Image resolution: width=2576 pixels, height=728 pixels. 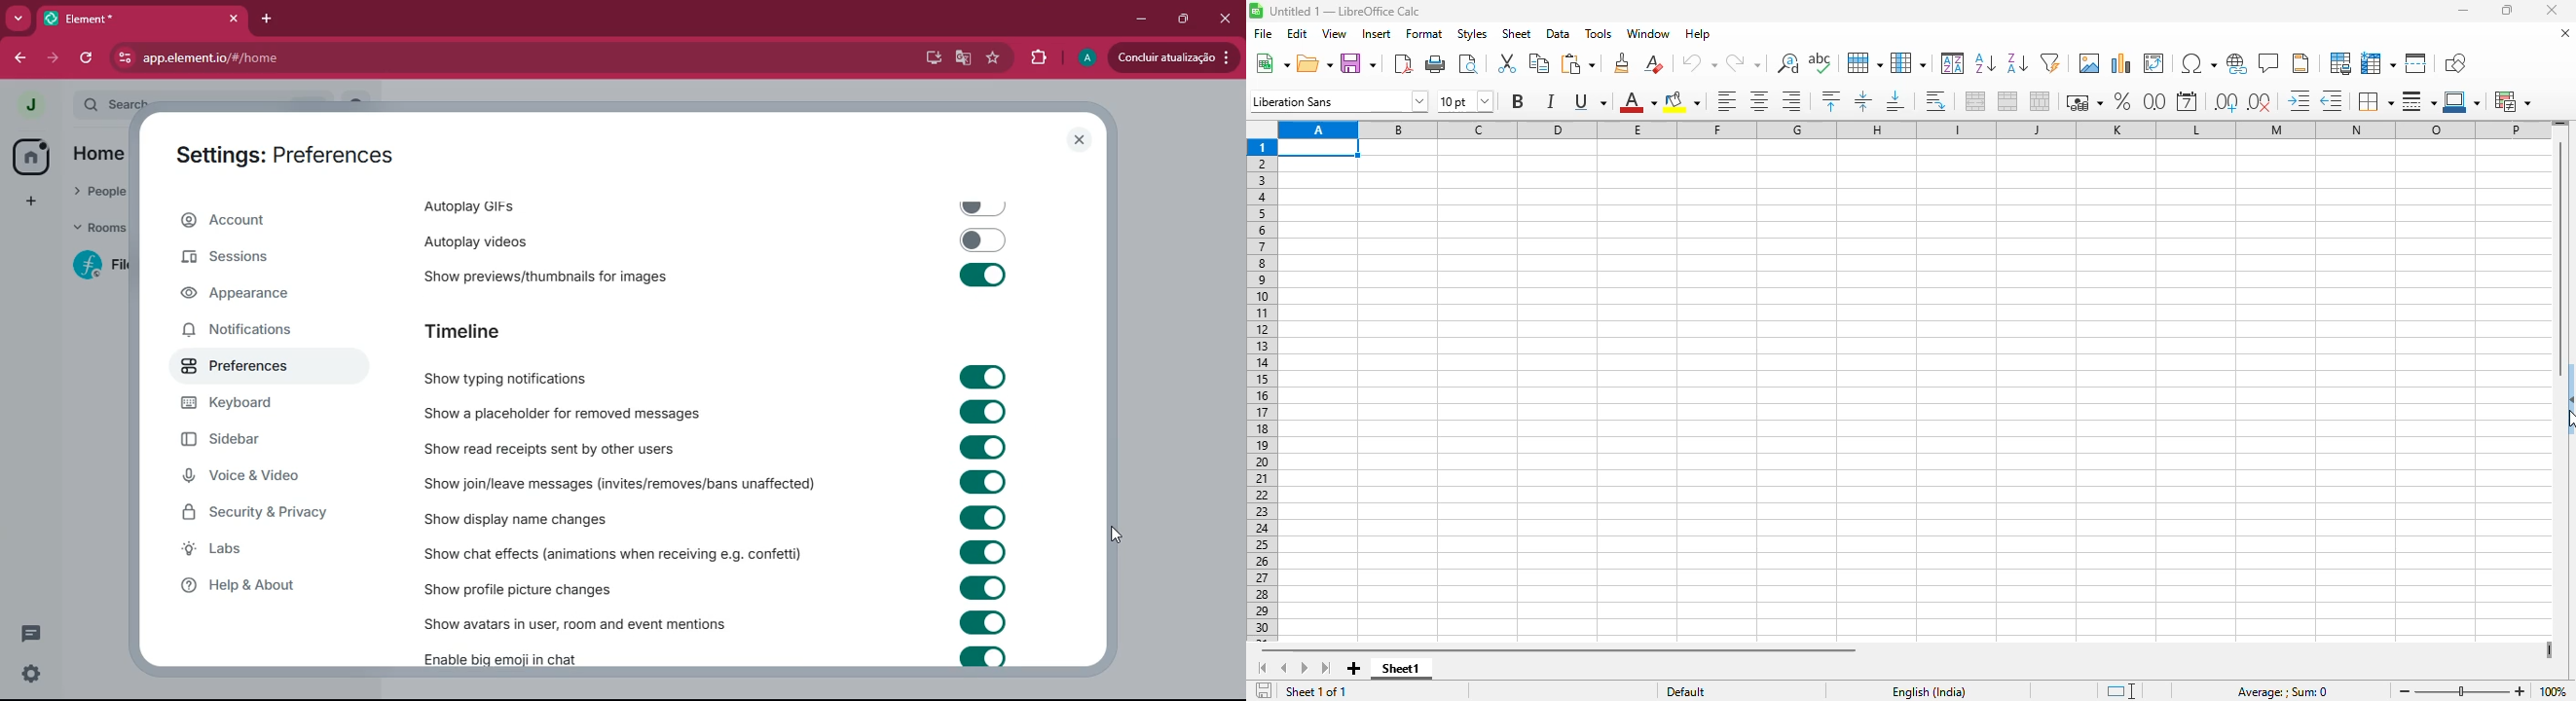 What do you see at coordinates (2120, 691) in the screenshot?
I see `standard selection` at bounding box center [2120, 691].